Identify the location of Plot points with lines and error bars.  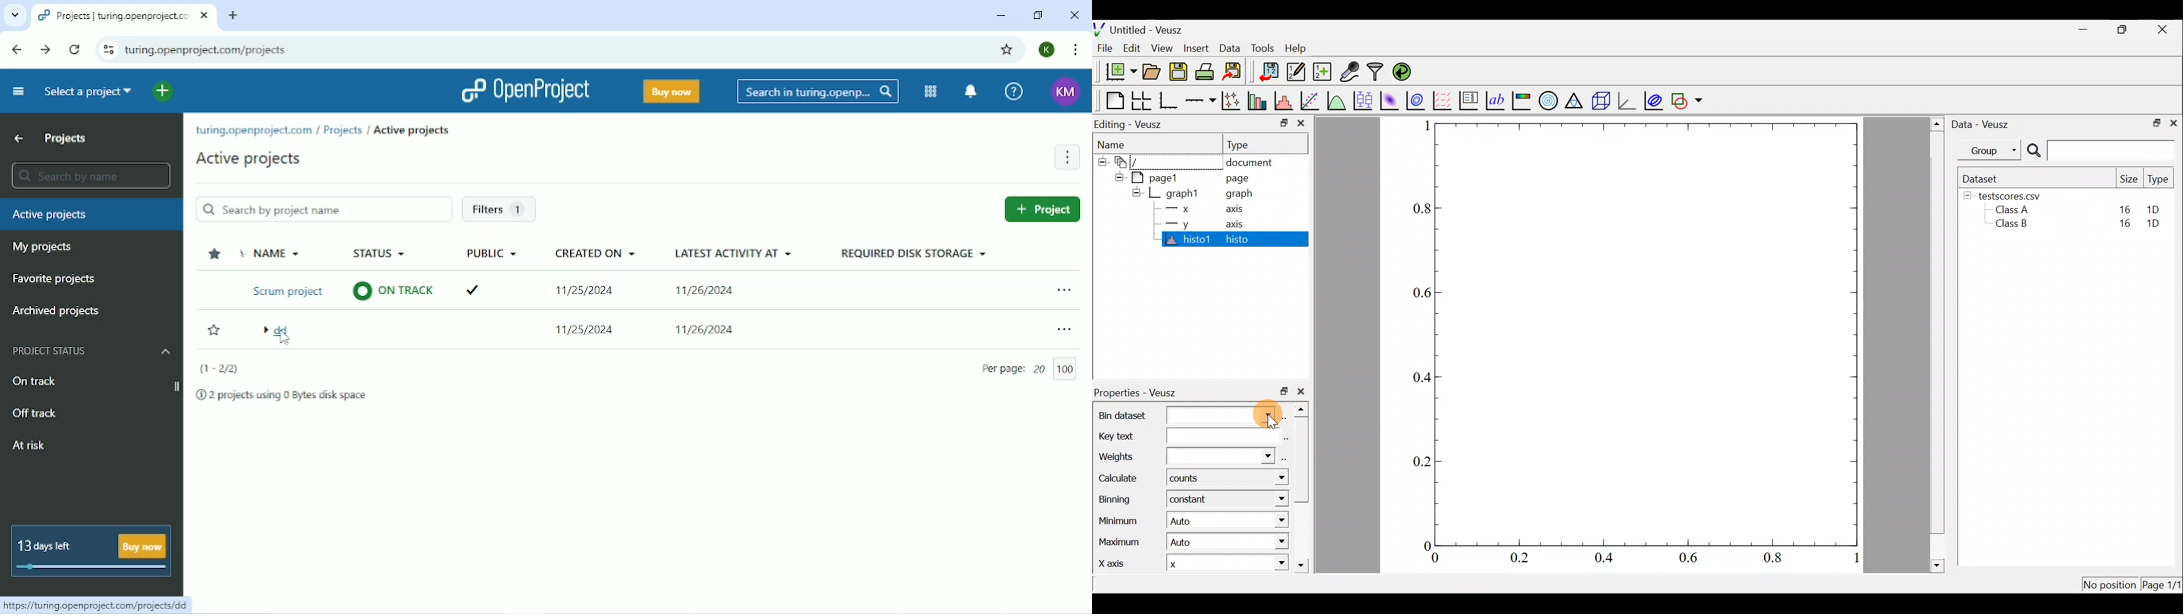
(1231, 101).